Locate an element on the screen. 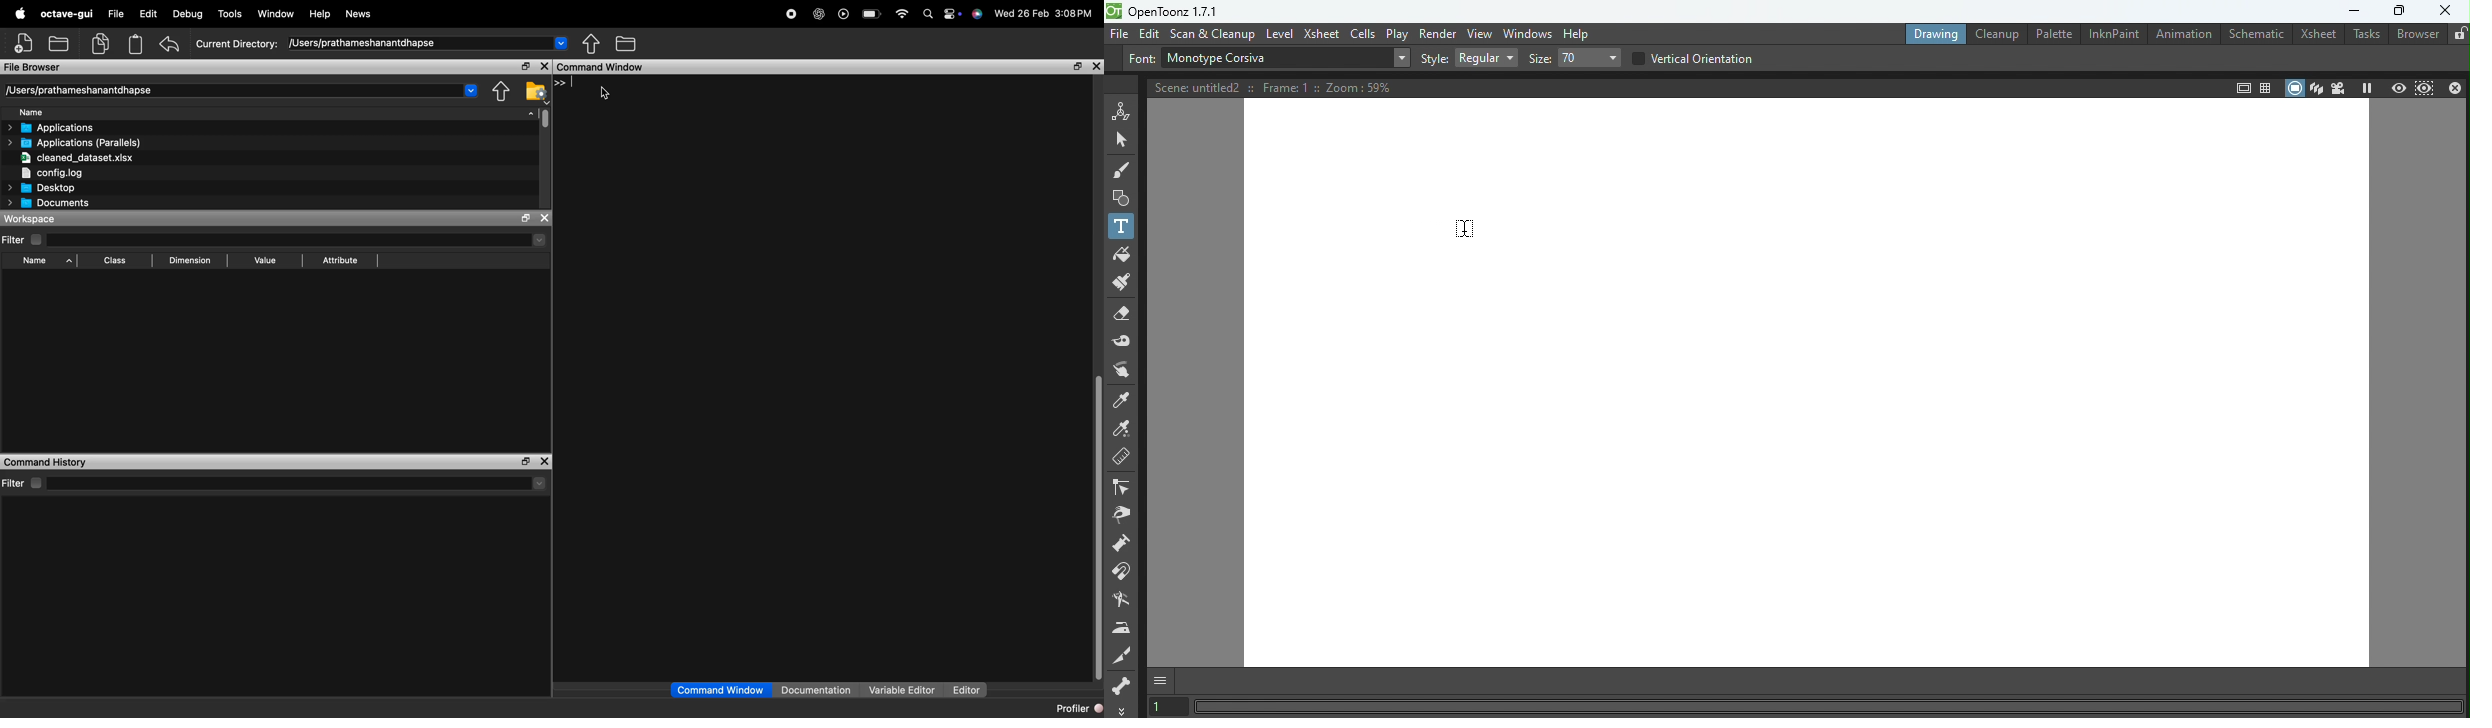 The image size is (2492, 728). Text tool is located at coordinates (1123, 226).